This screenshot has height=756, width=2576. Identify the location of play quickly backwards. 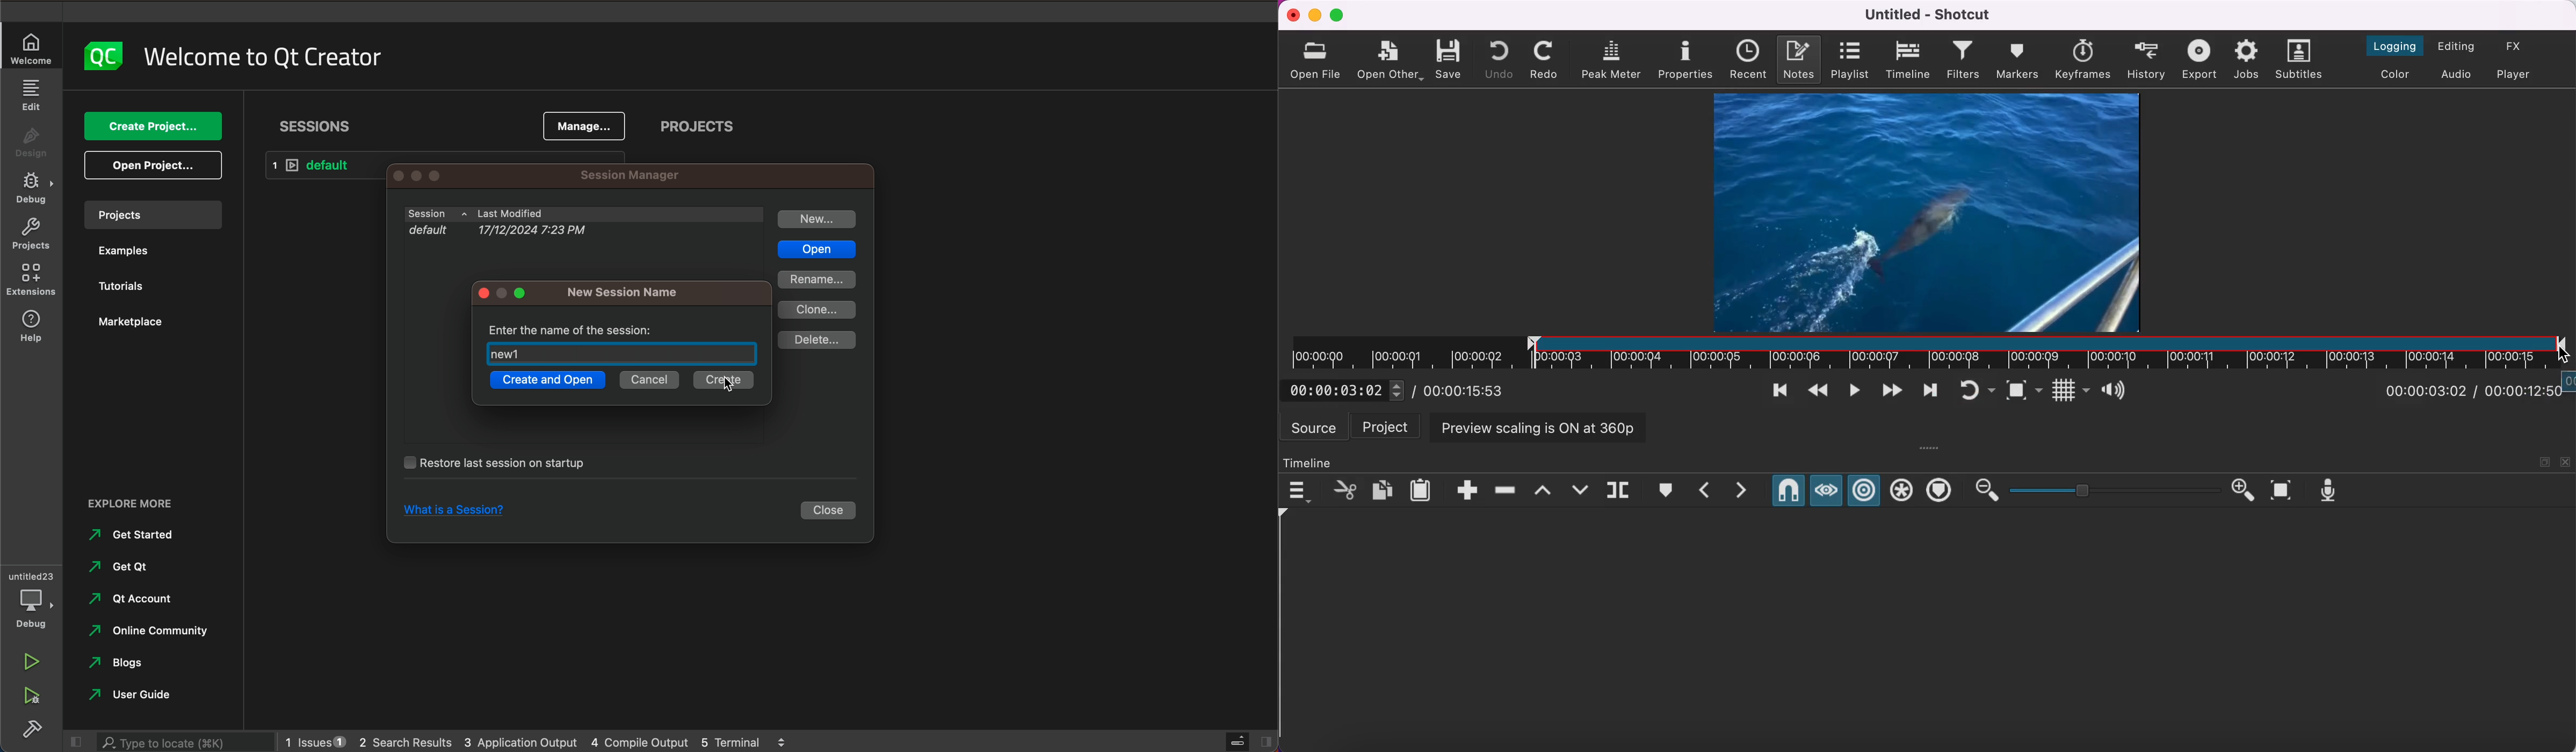
(1817, 392).